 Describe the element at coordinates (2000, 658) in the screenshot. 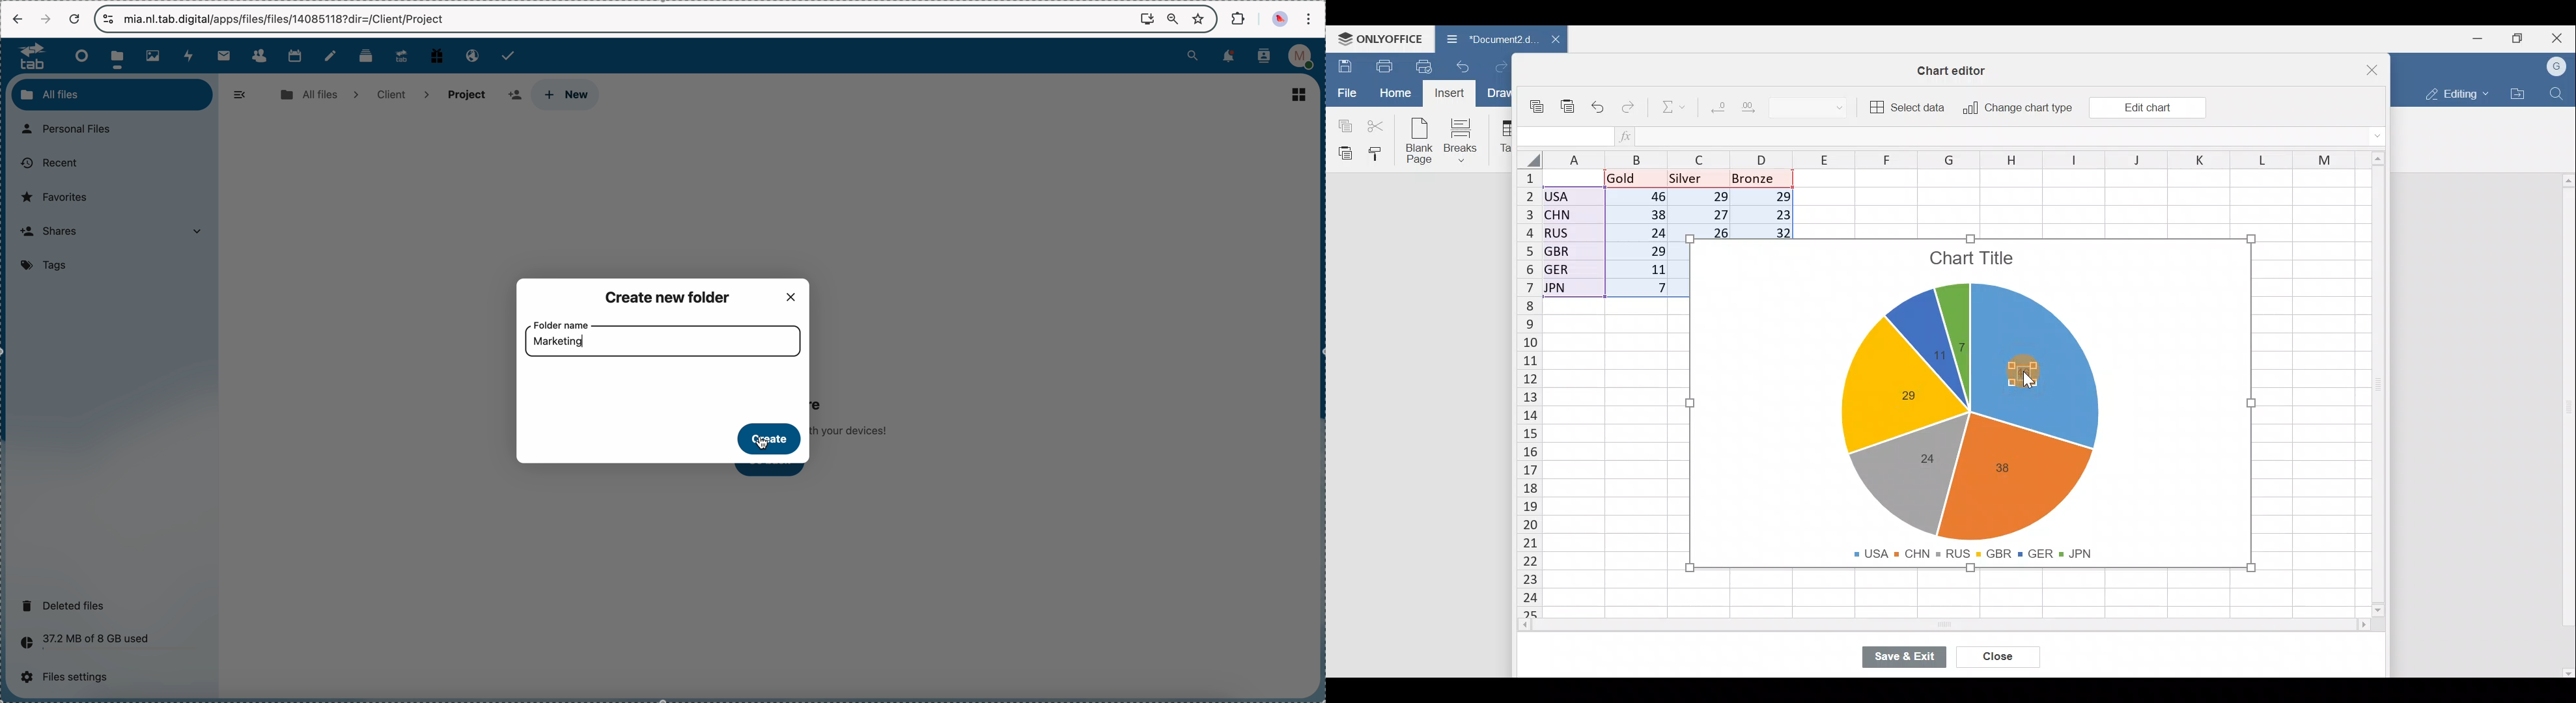

I see `Close` at that location.